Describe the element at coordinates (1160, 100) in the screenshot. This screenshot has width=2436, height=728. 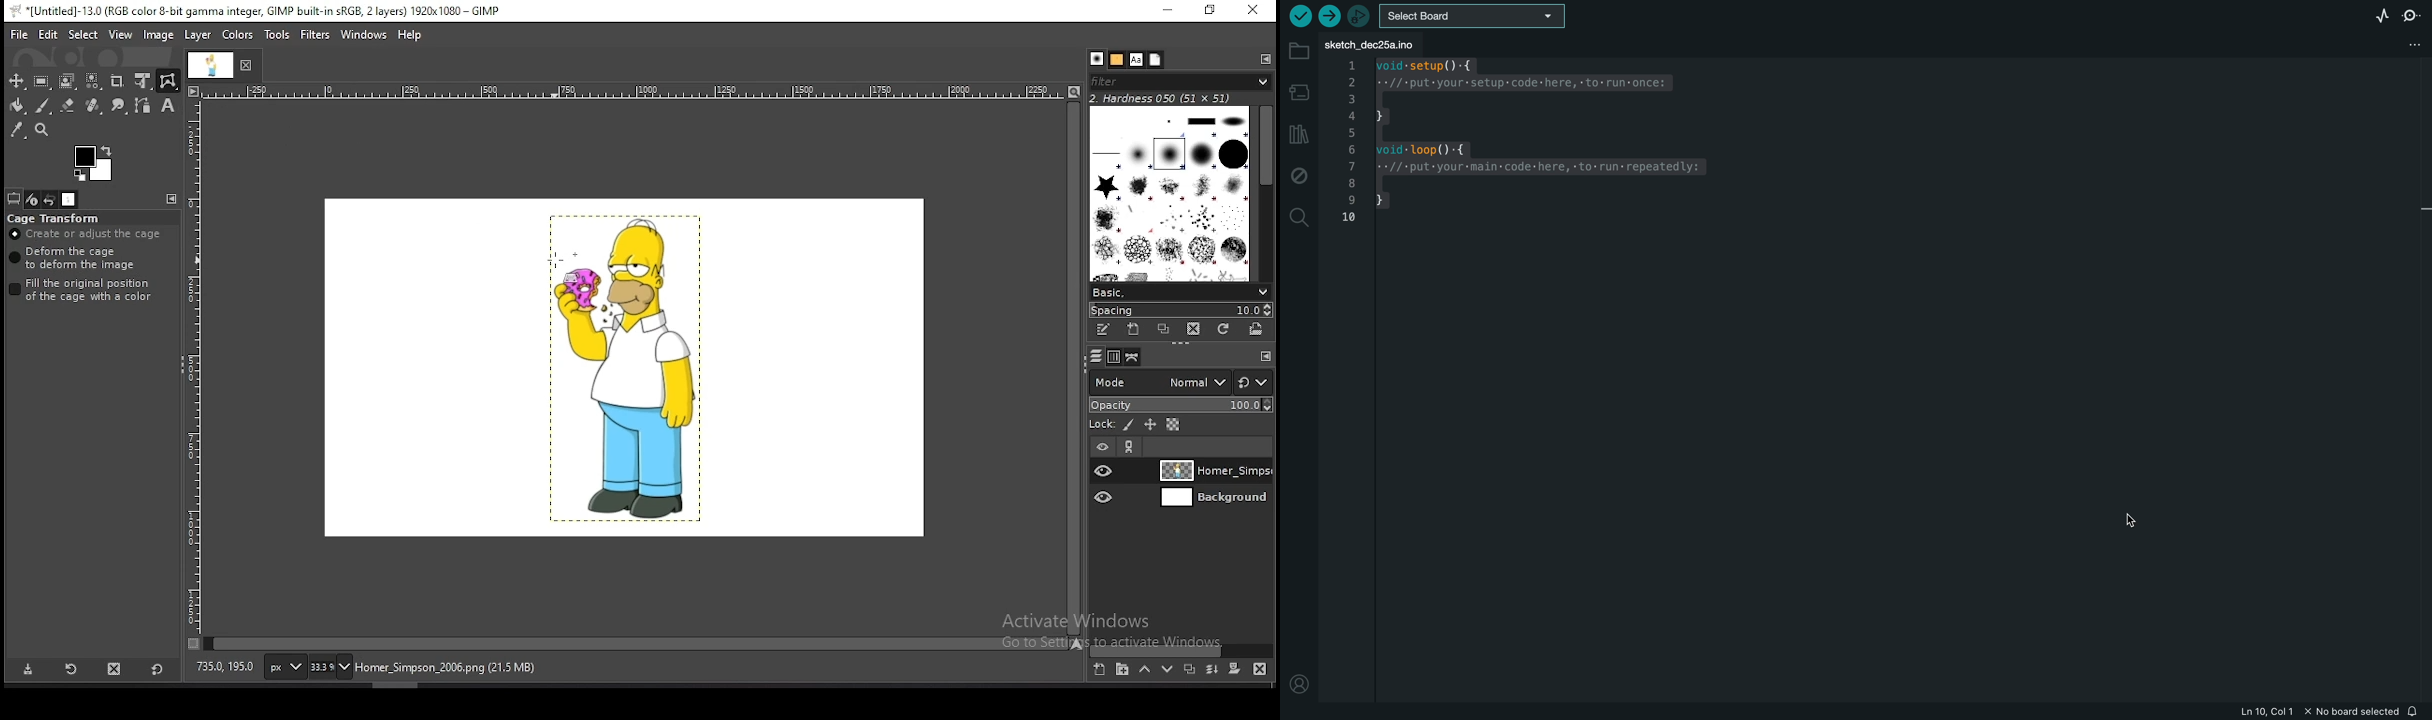
I see `hardness` at that location.